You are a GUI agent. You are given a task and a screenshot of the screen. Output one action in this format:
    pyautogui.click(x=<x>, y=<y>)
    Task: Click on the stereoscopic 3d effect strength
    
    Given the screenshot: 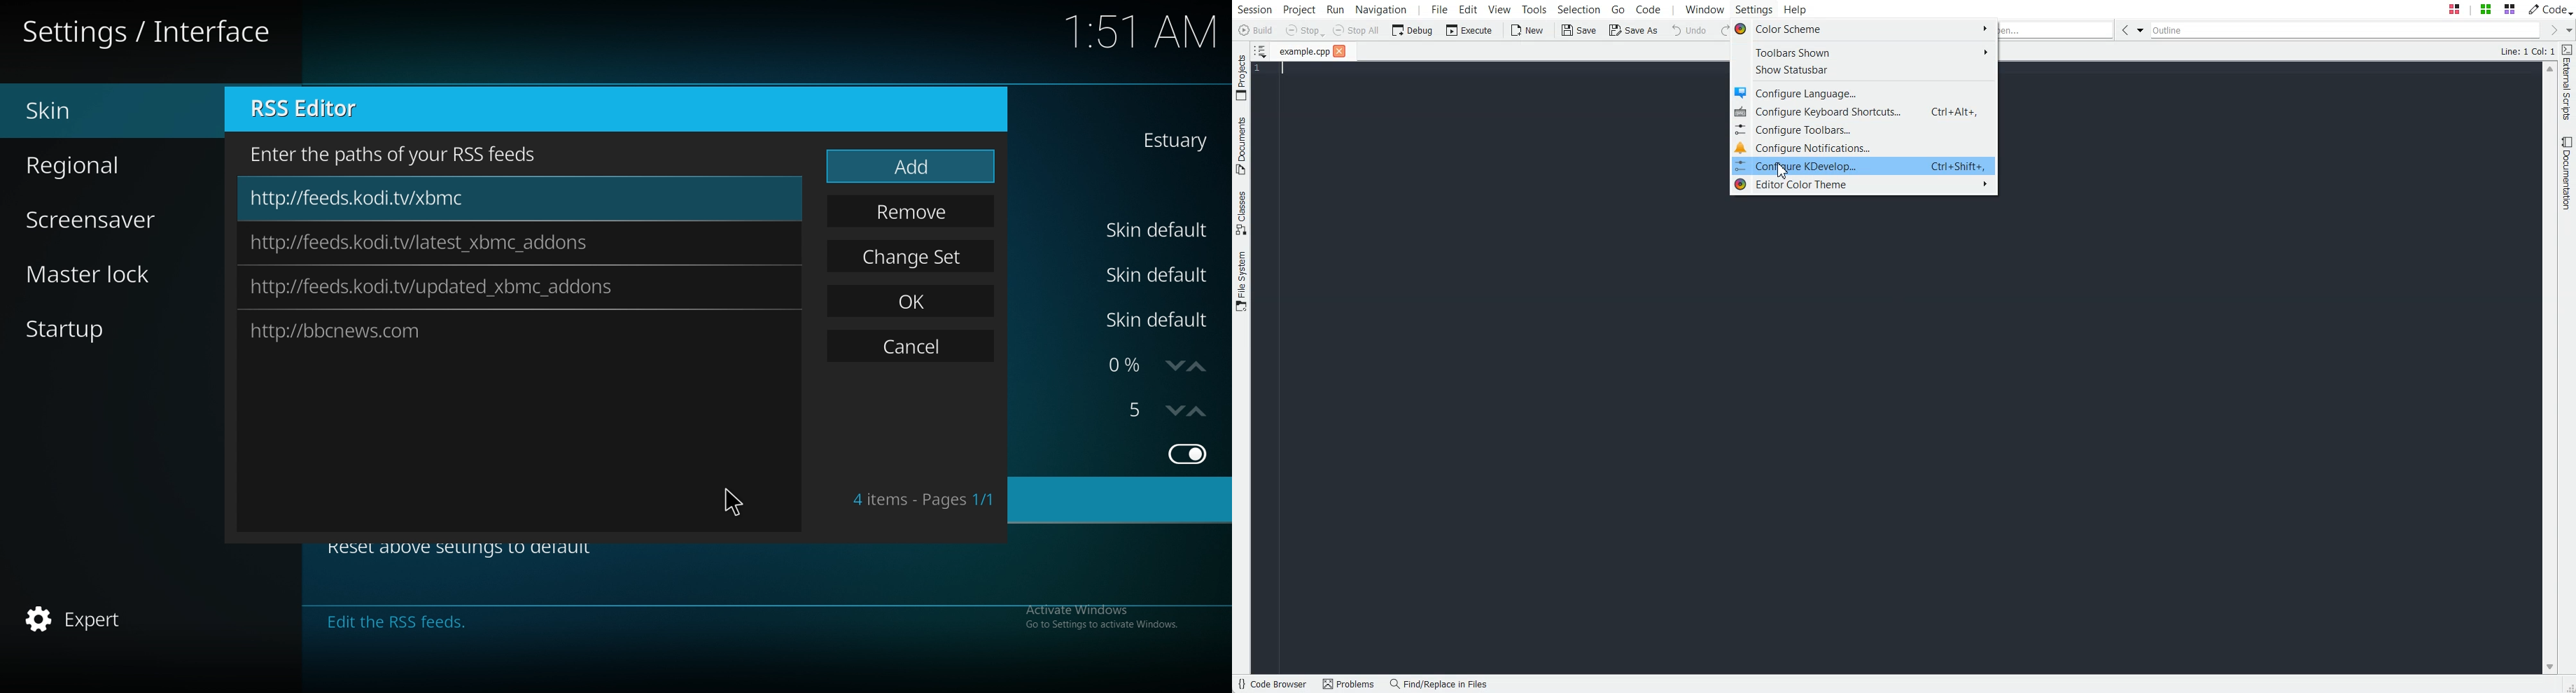 What is the action you would take?
    pyautogui.click(x=1138, y=410)
    